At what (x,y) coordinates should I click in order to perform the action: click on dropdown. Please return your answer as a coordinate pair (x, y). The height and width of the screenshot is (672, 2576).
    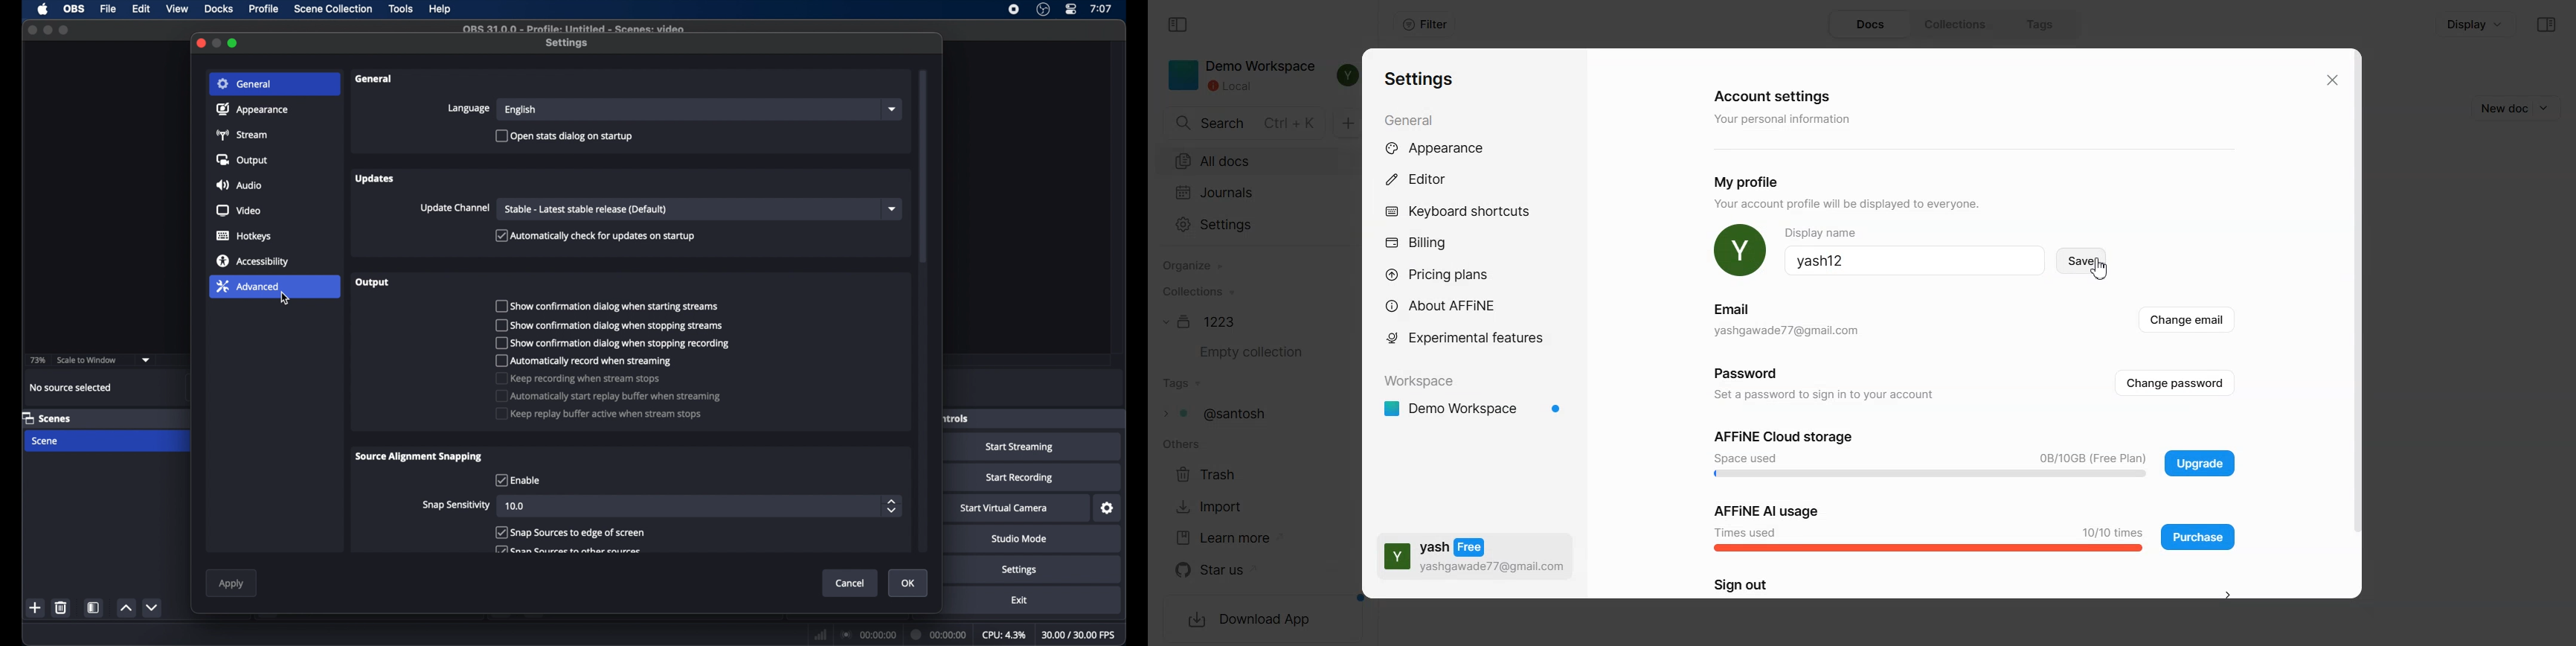
    Looking at the image, I should click on (146, 359).